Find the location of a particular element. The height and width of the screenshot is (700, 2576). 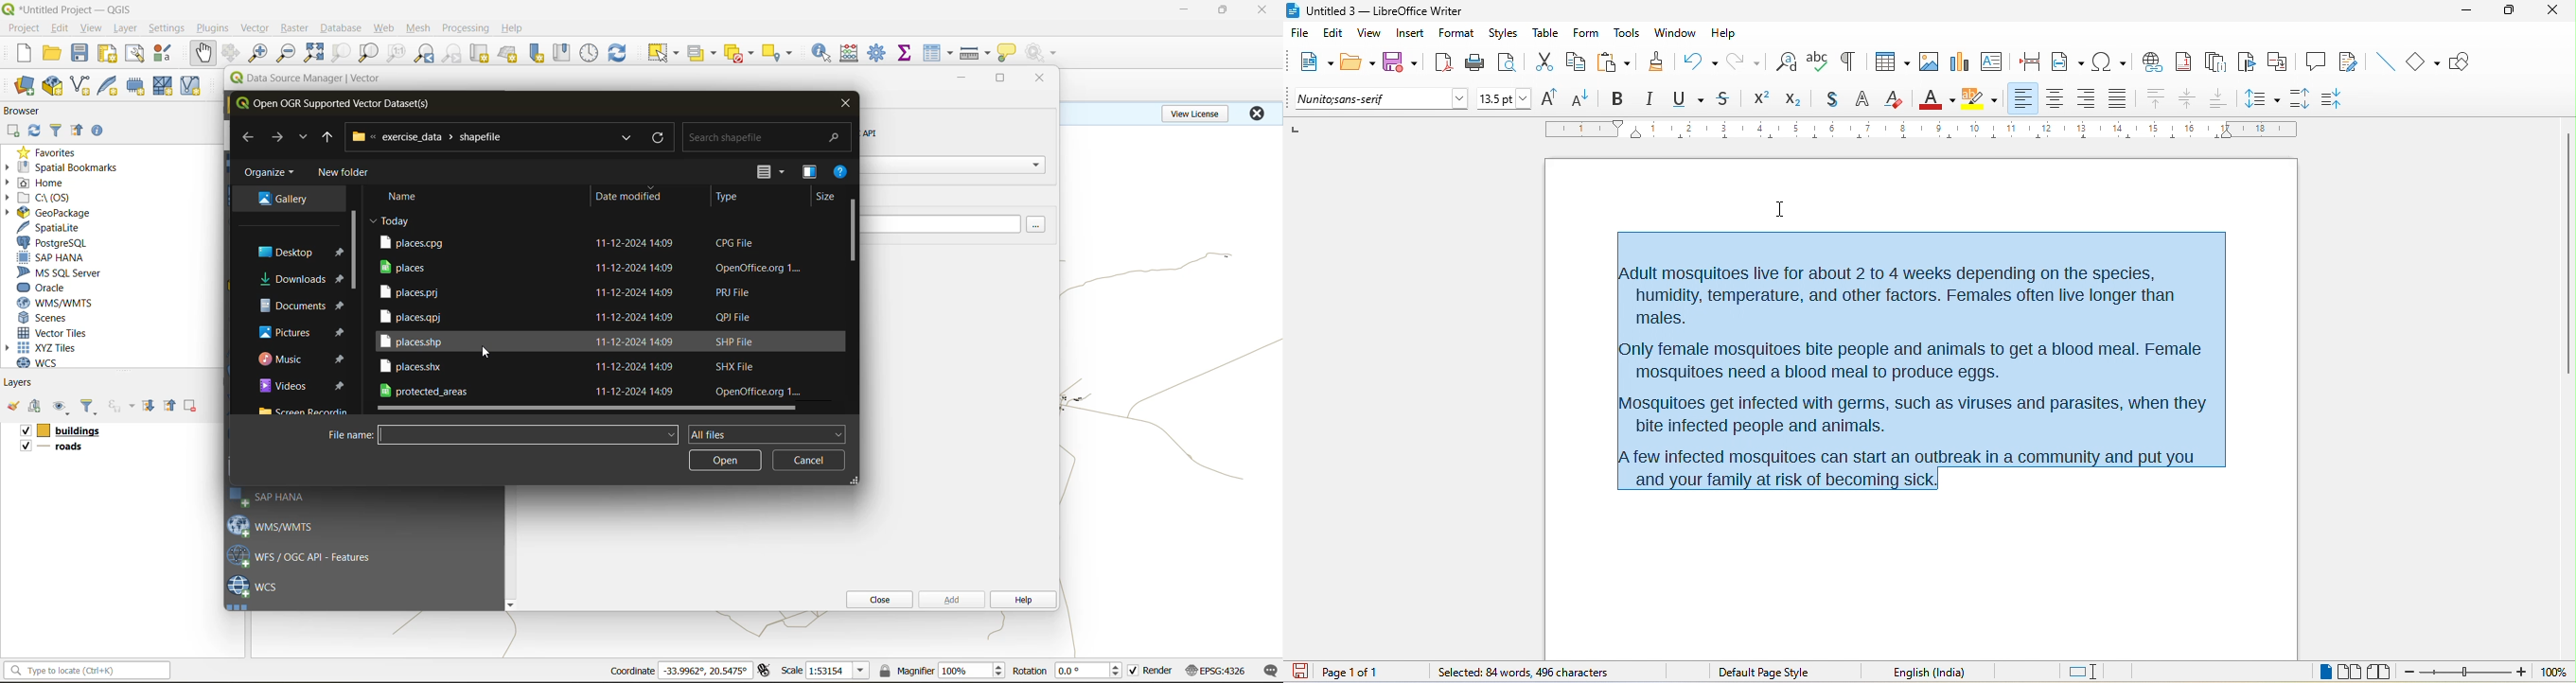

toggle formatting marks is located at coordinates (1847, 61).